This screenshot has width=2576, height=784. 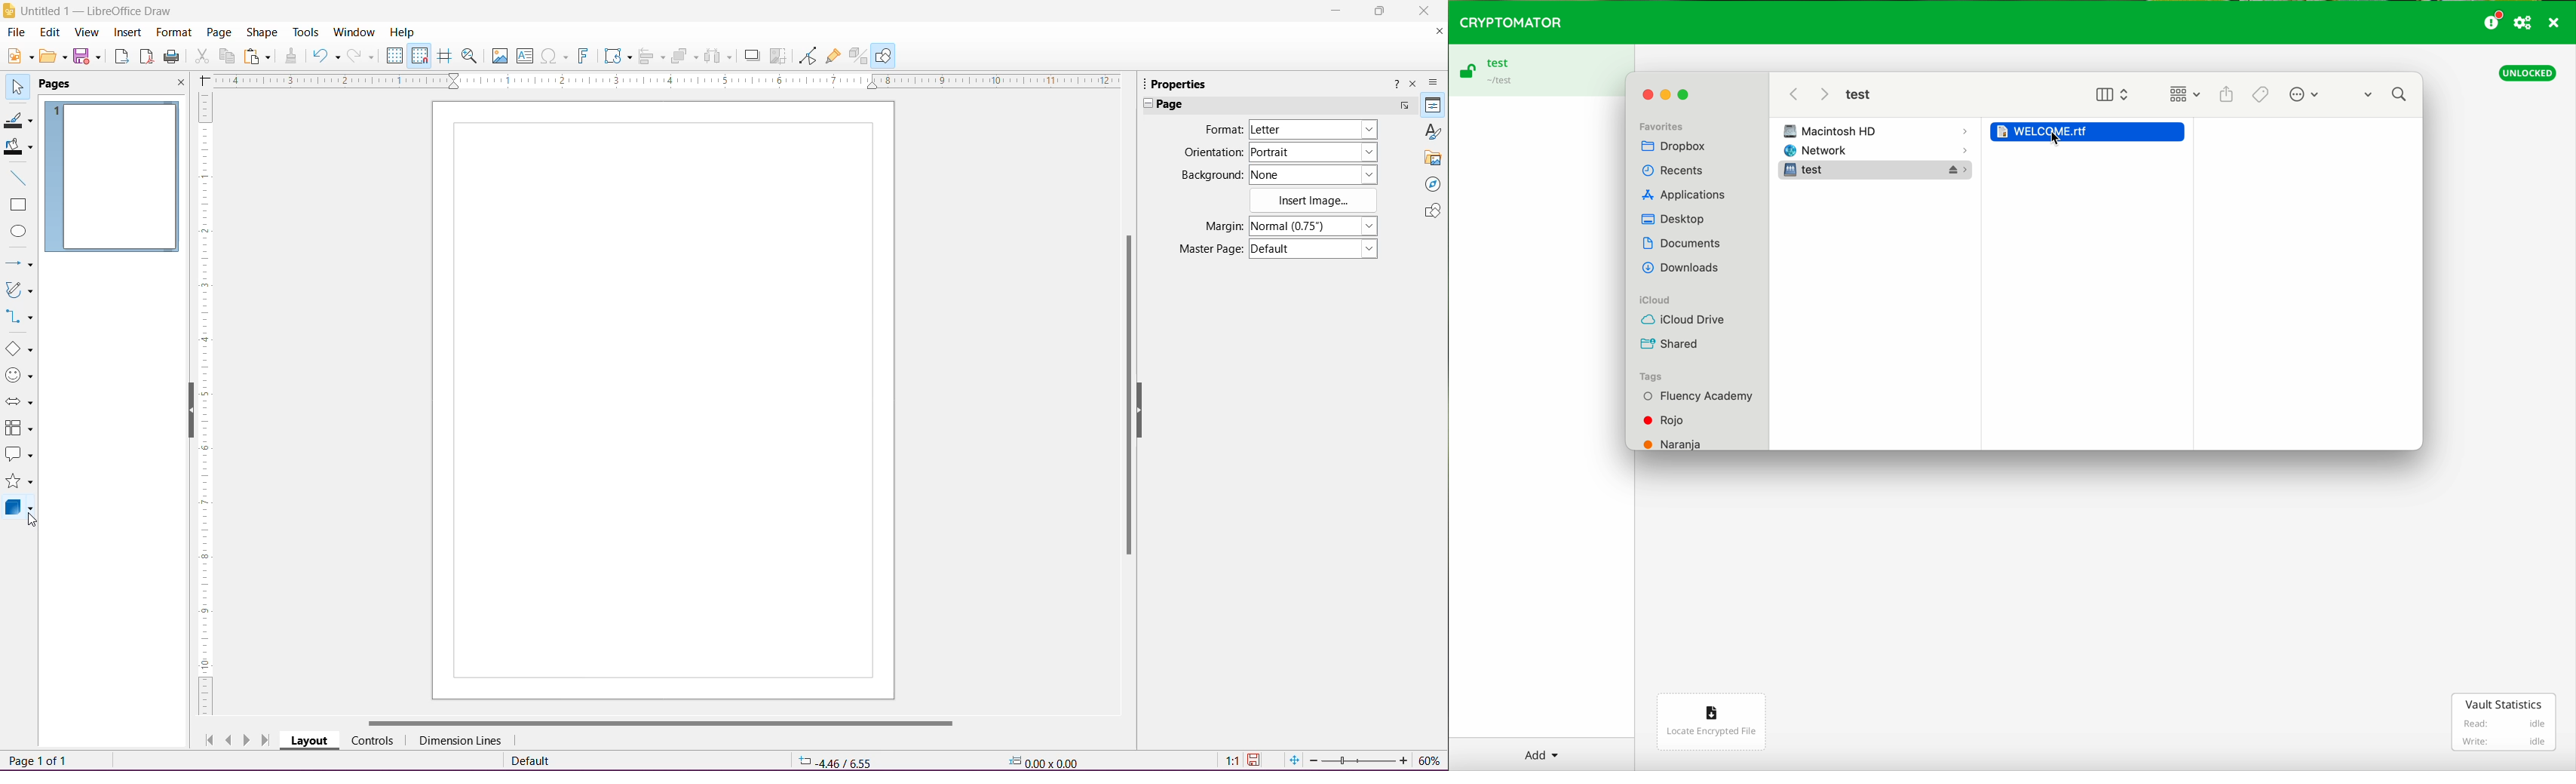 What do you see at coordinates (1498, 82) in the screenshot?
I see `~/test` at bounding box center [1498, 82].